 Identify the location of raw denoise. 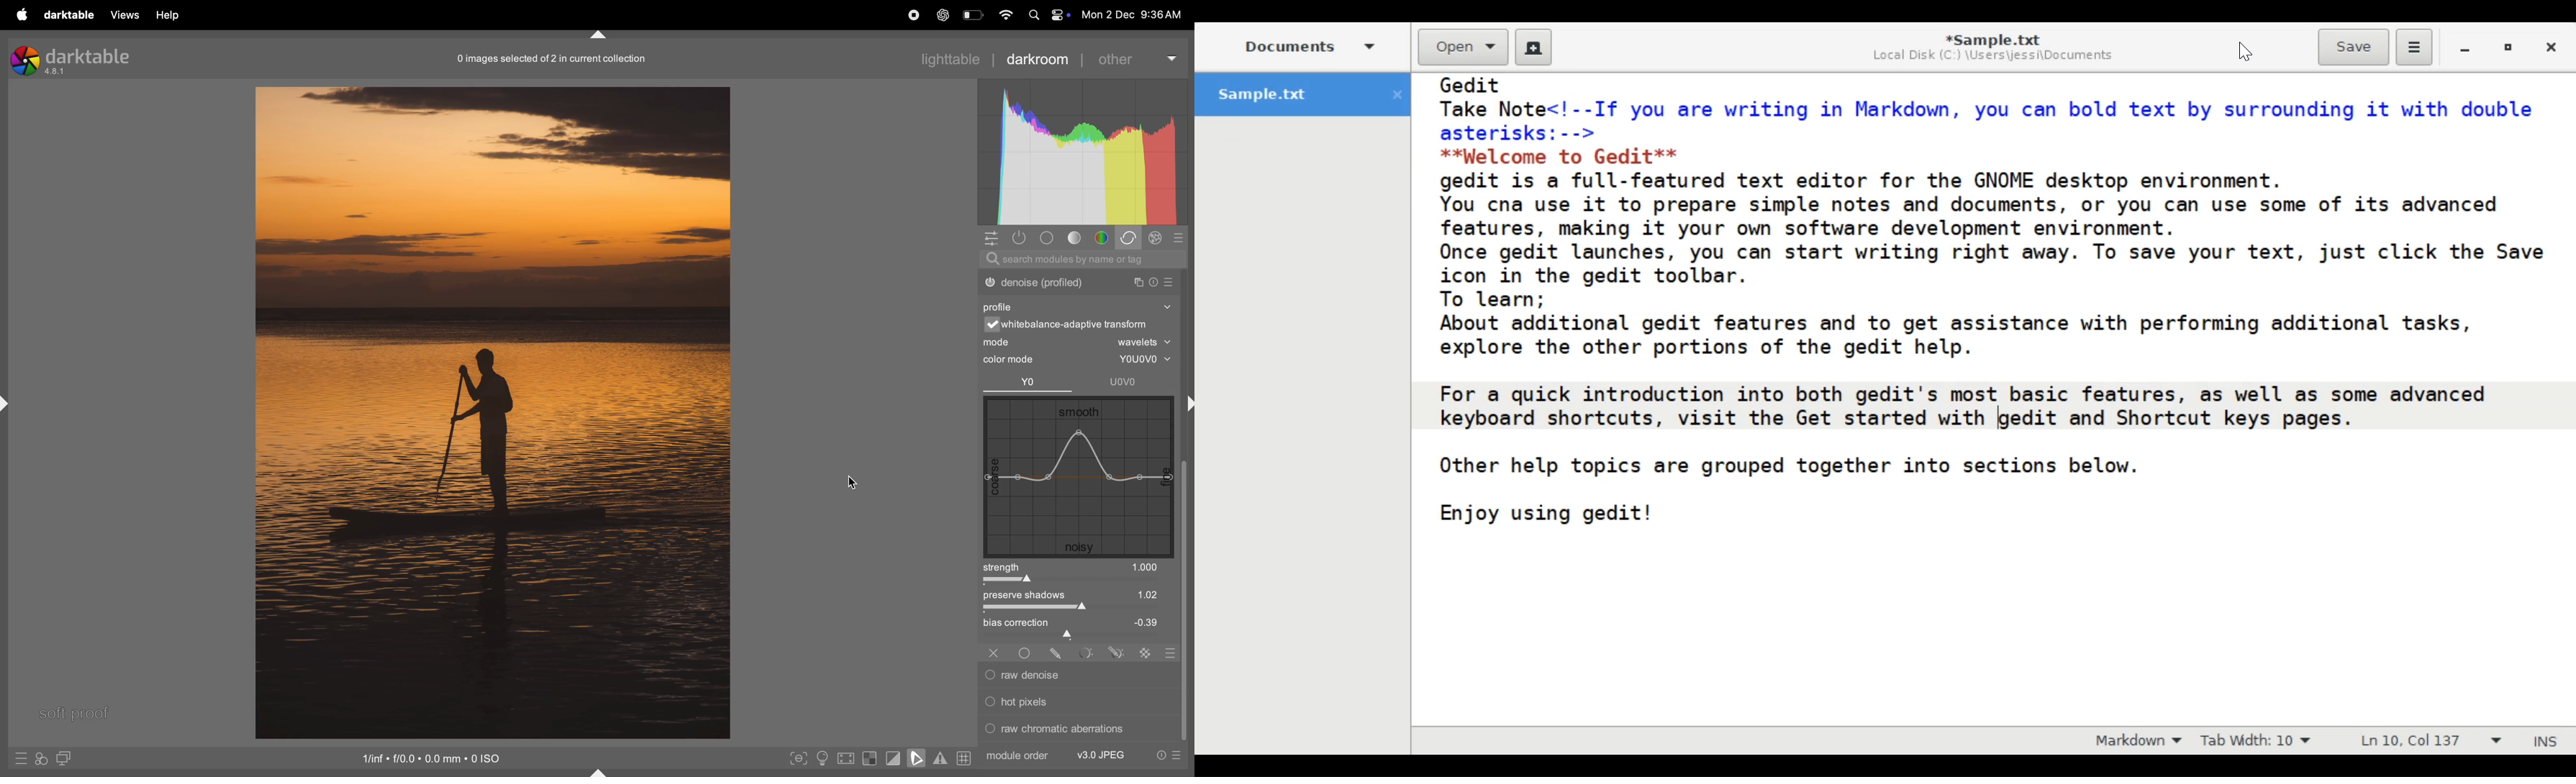
(1073, 675).